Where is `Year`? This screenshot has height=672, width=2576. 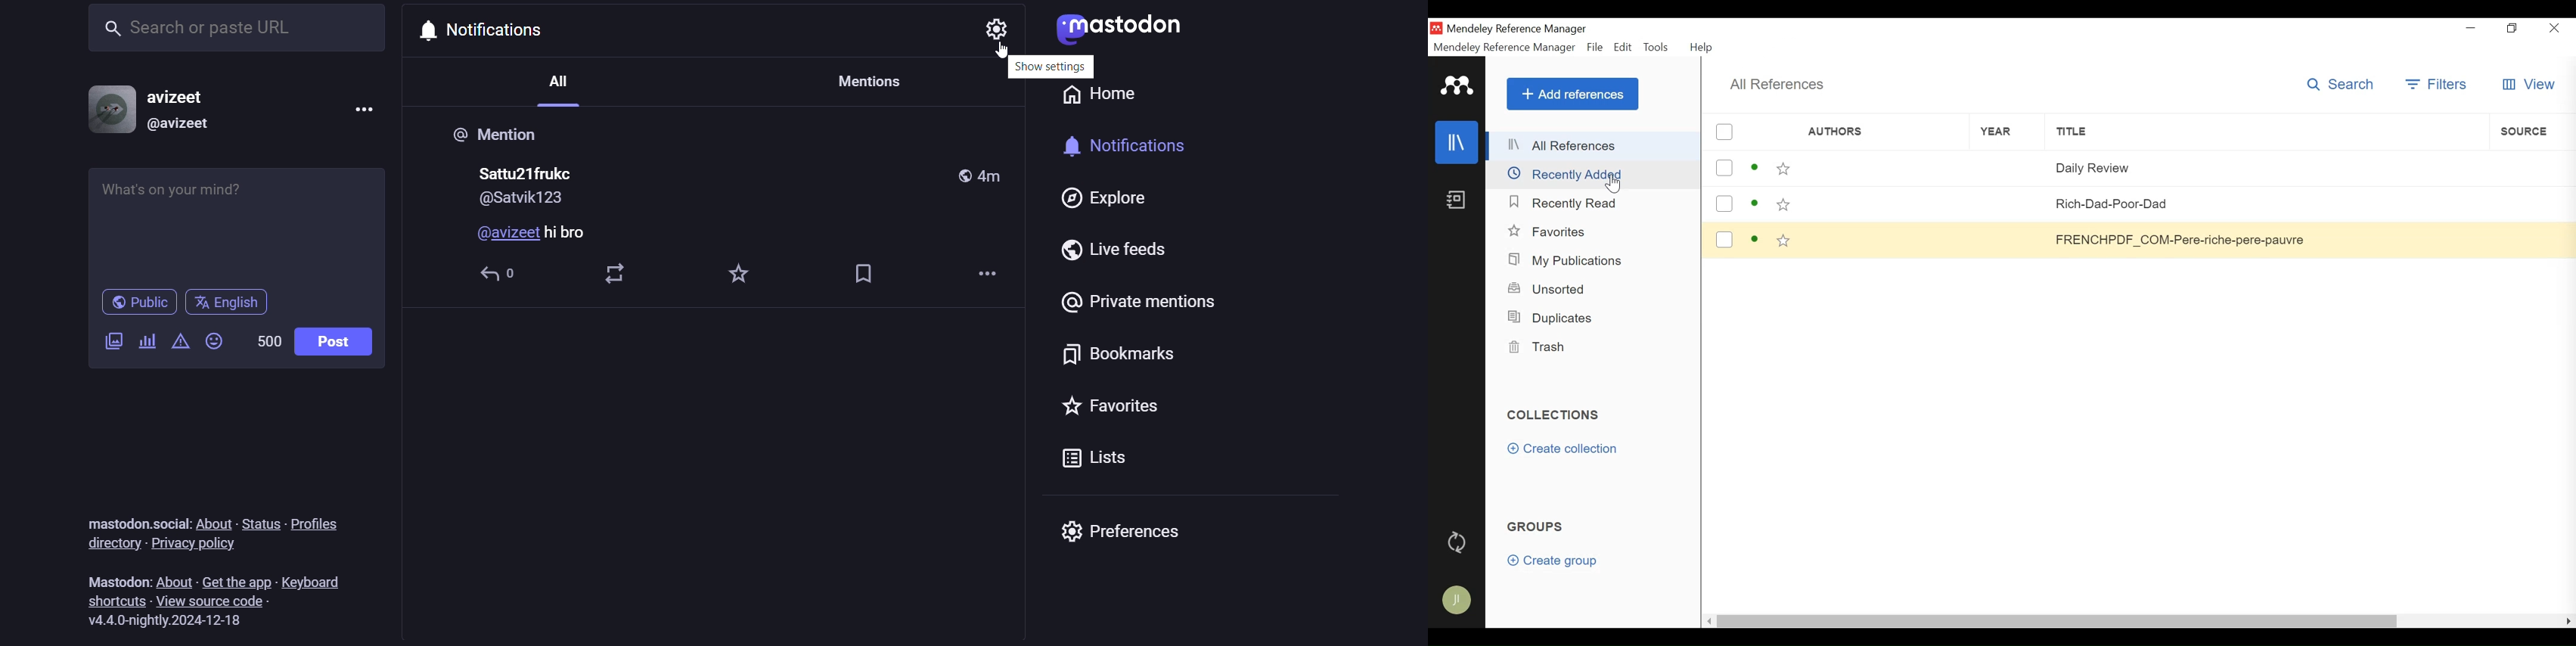 Year is located at coordinates (1989, 206).